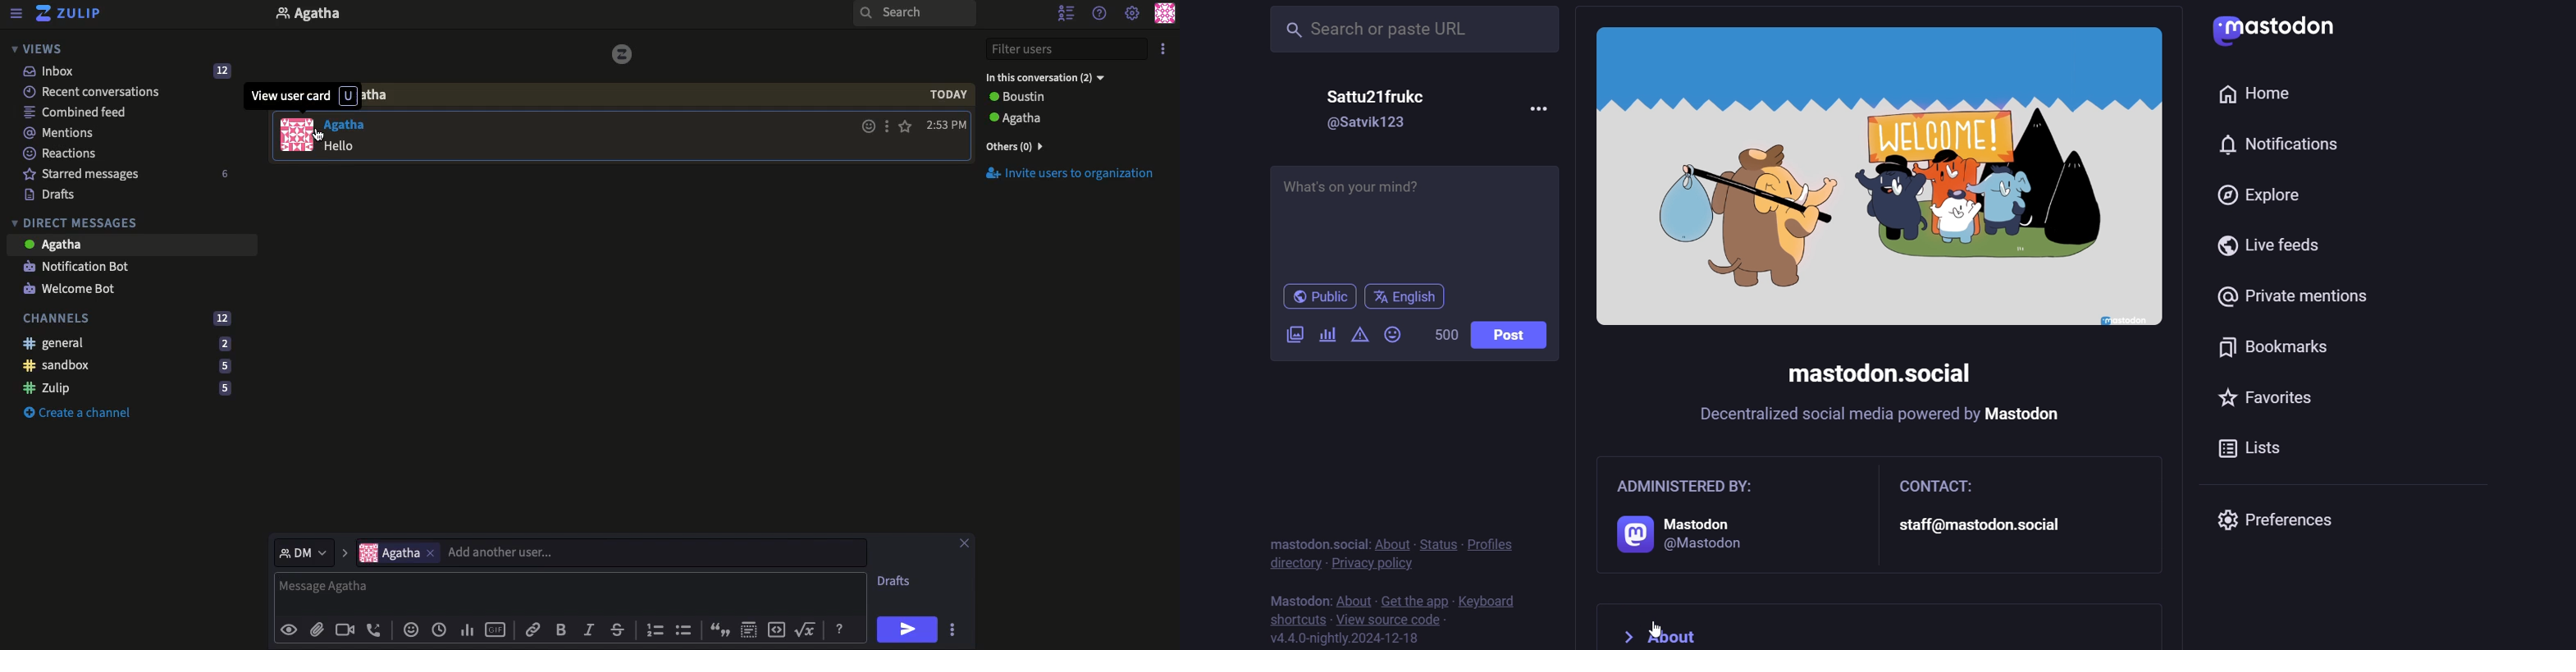 The height and width of the screenshot is (672, 2576). Describe the element at coordinates (620, 629) in the screenshot. I see `Strikethrough ` at that location.